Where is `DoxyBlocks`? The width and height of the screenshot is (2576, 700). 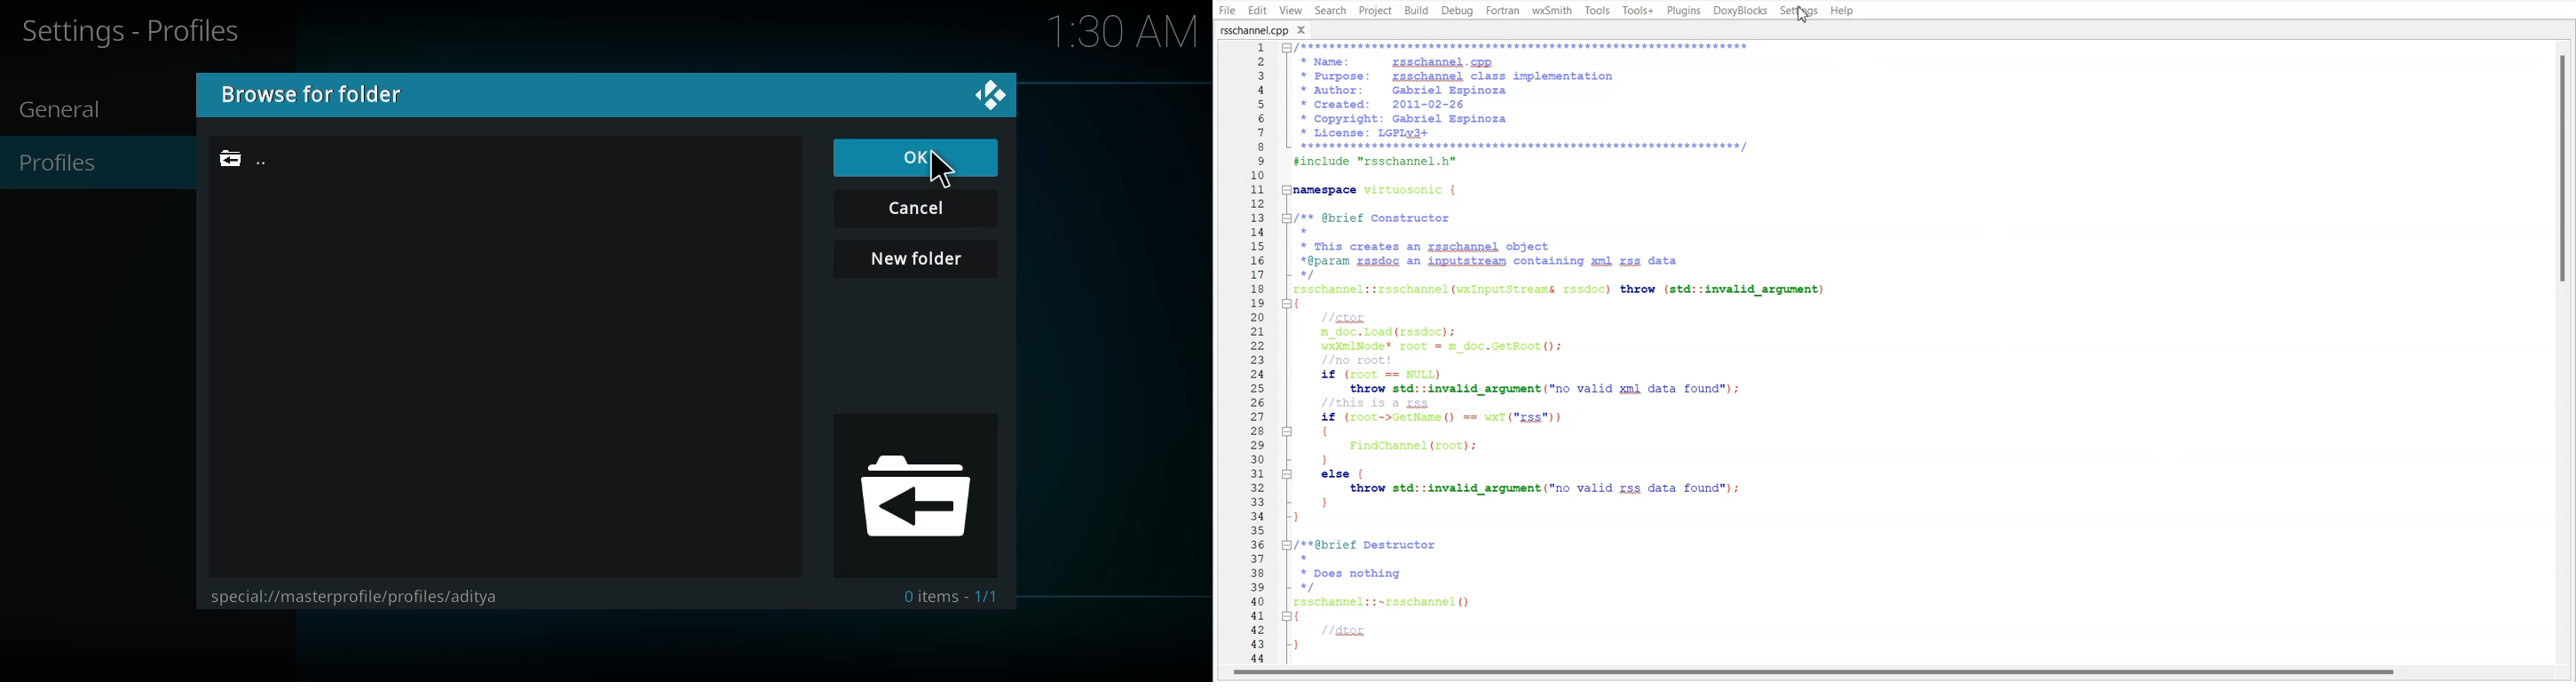 DoxyBlocks is located at coordinates (1739, 11).